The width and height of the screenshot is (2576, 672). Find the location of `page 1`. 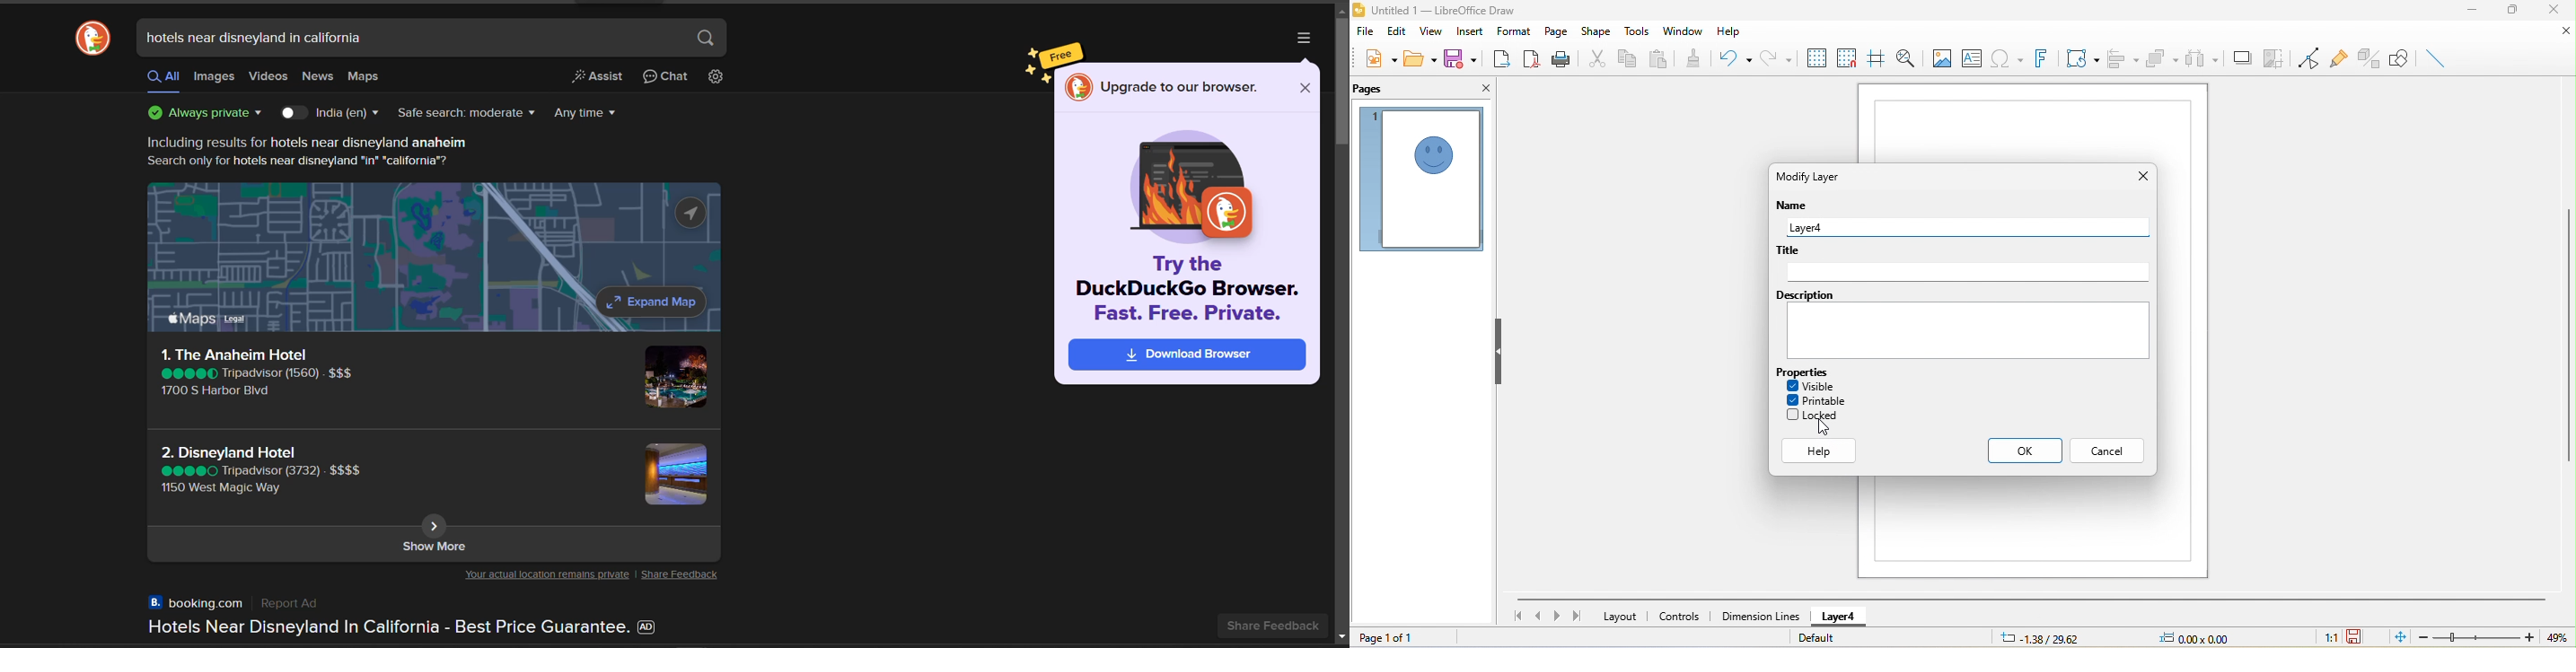

page 1 is located at coordinates (1420, 180).